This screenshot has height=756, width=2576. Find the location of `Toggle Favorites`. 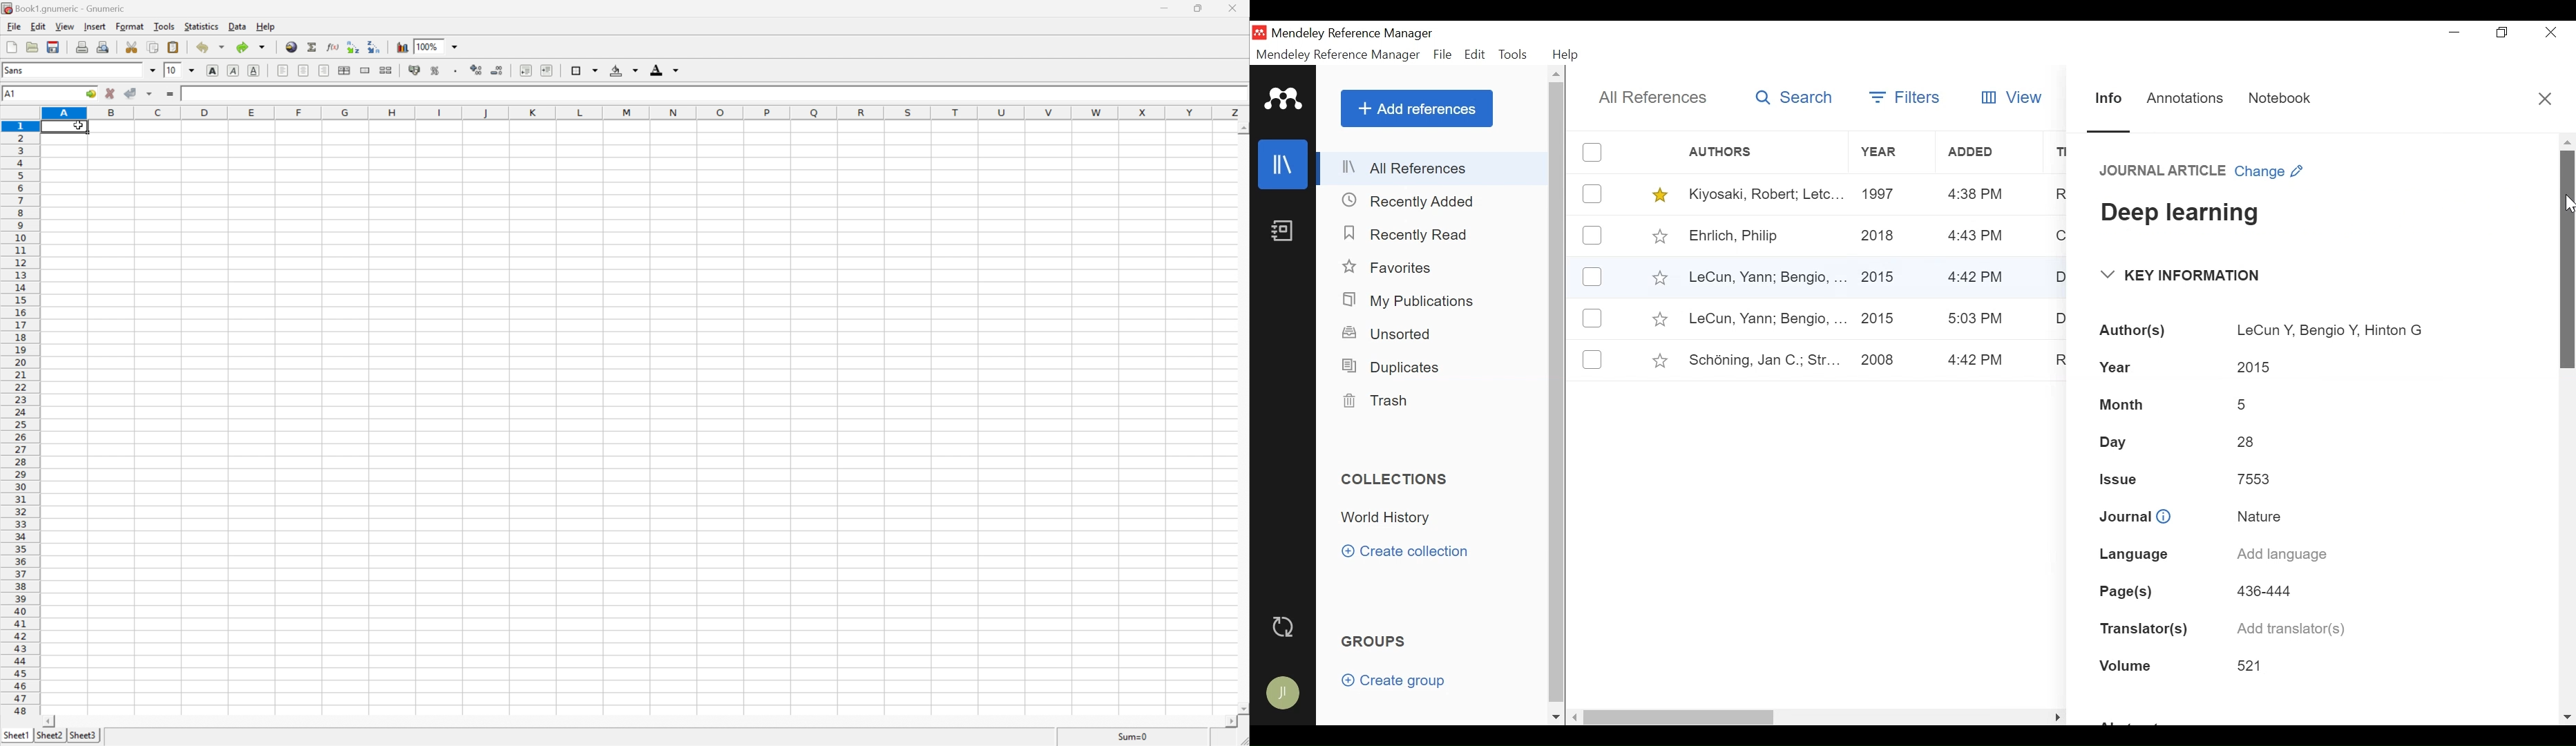

Toggle Favorites is located at coordinates (1659, 236).